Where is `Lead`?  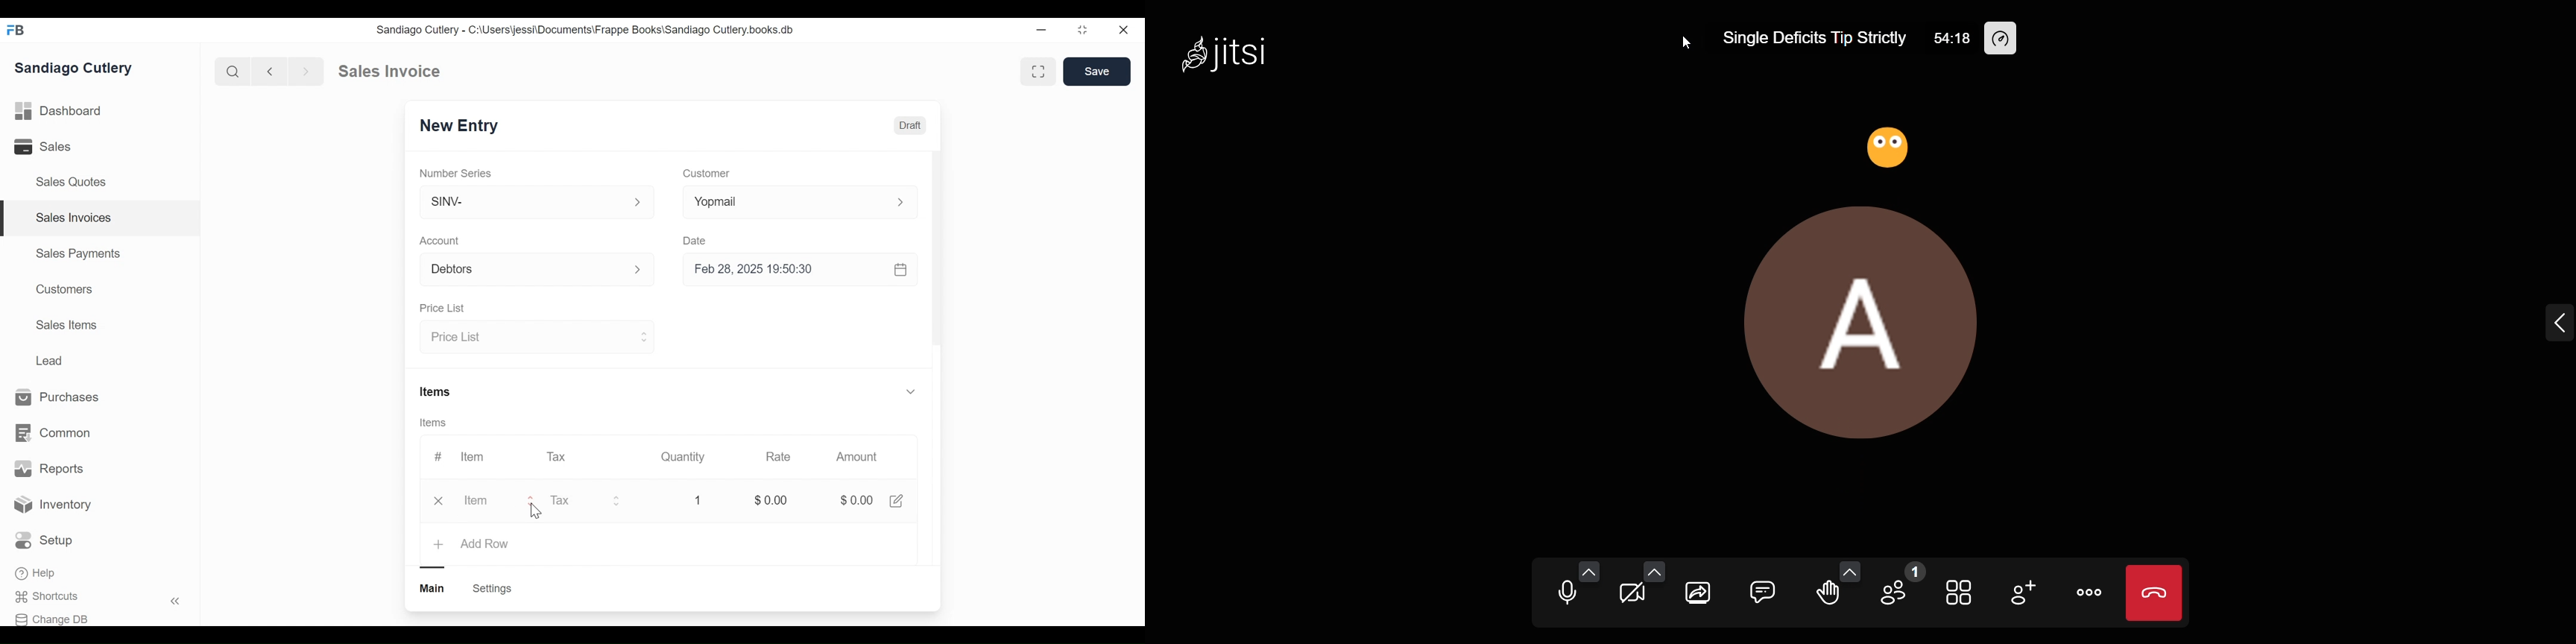 Lead is located at coordinates (51, 360).